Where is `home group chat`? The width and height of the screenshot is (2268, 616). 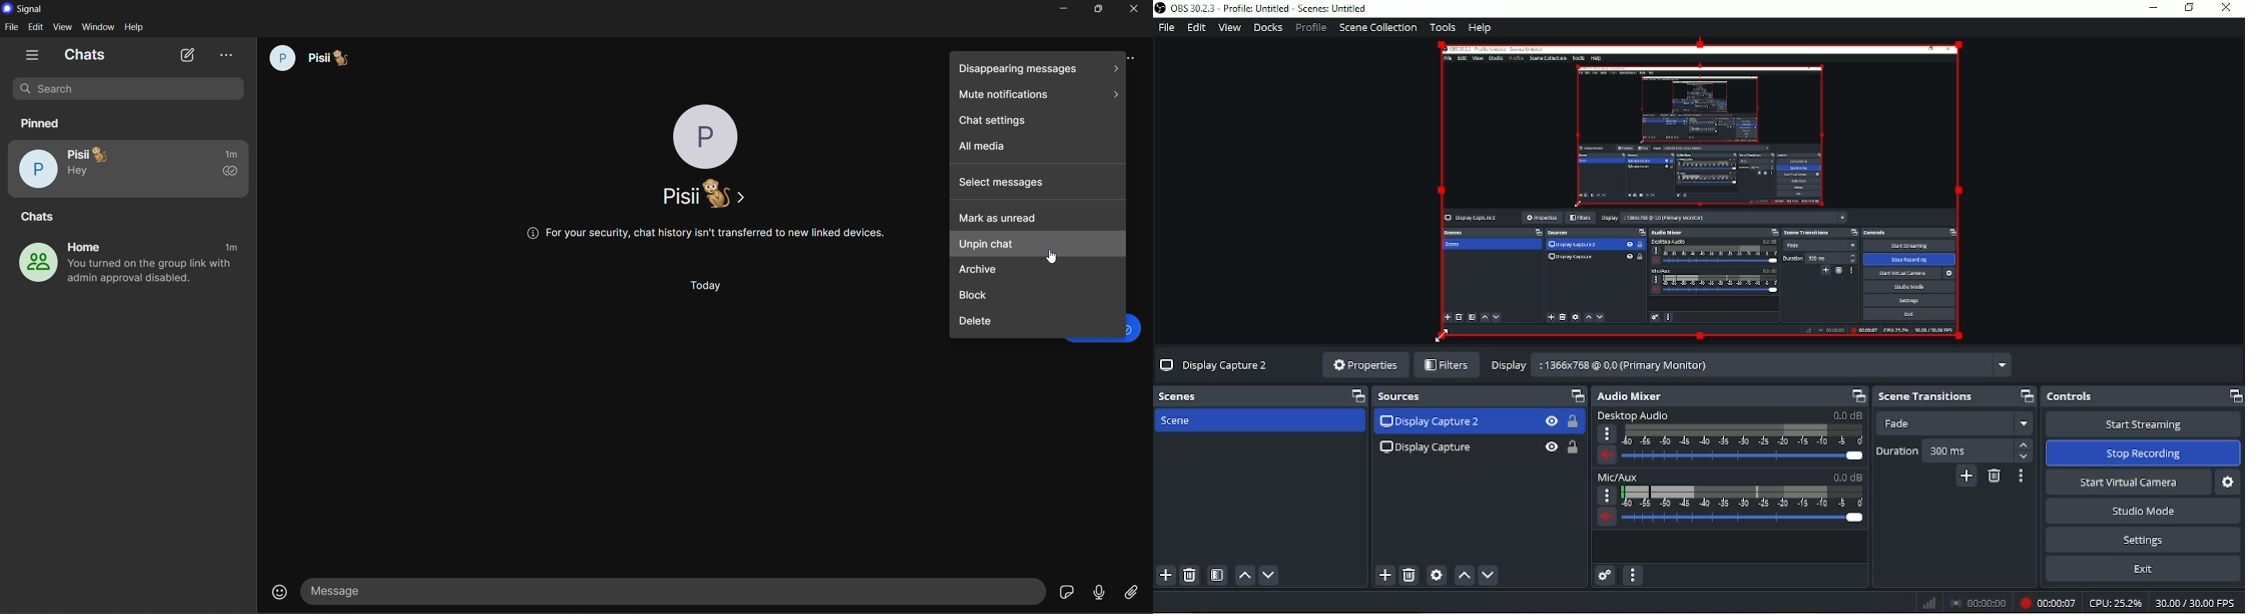
home group chat is located at coordinates (130, 266).